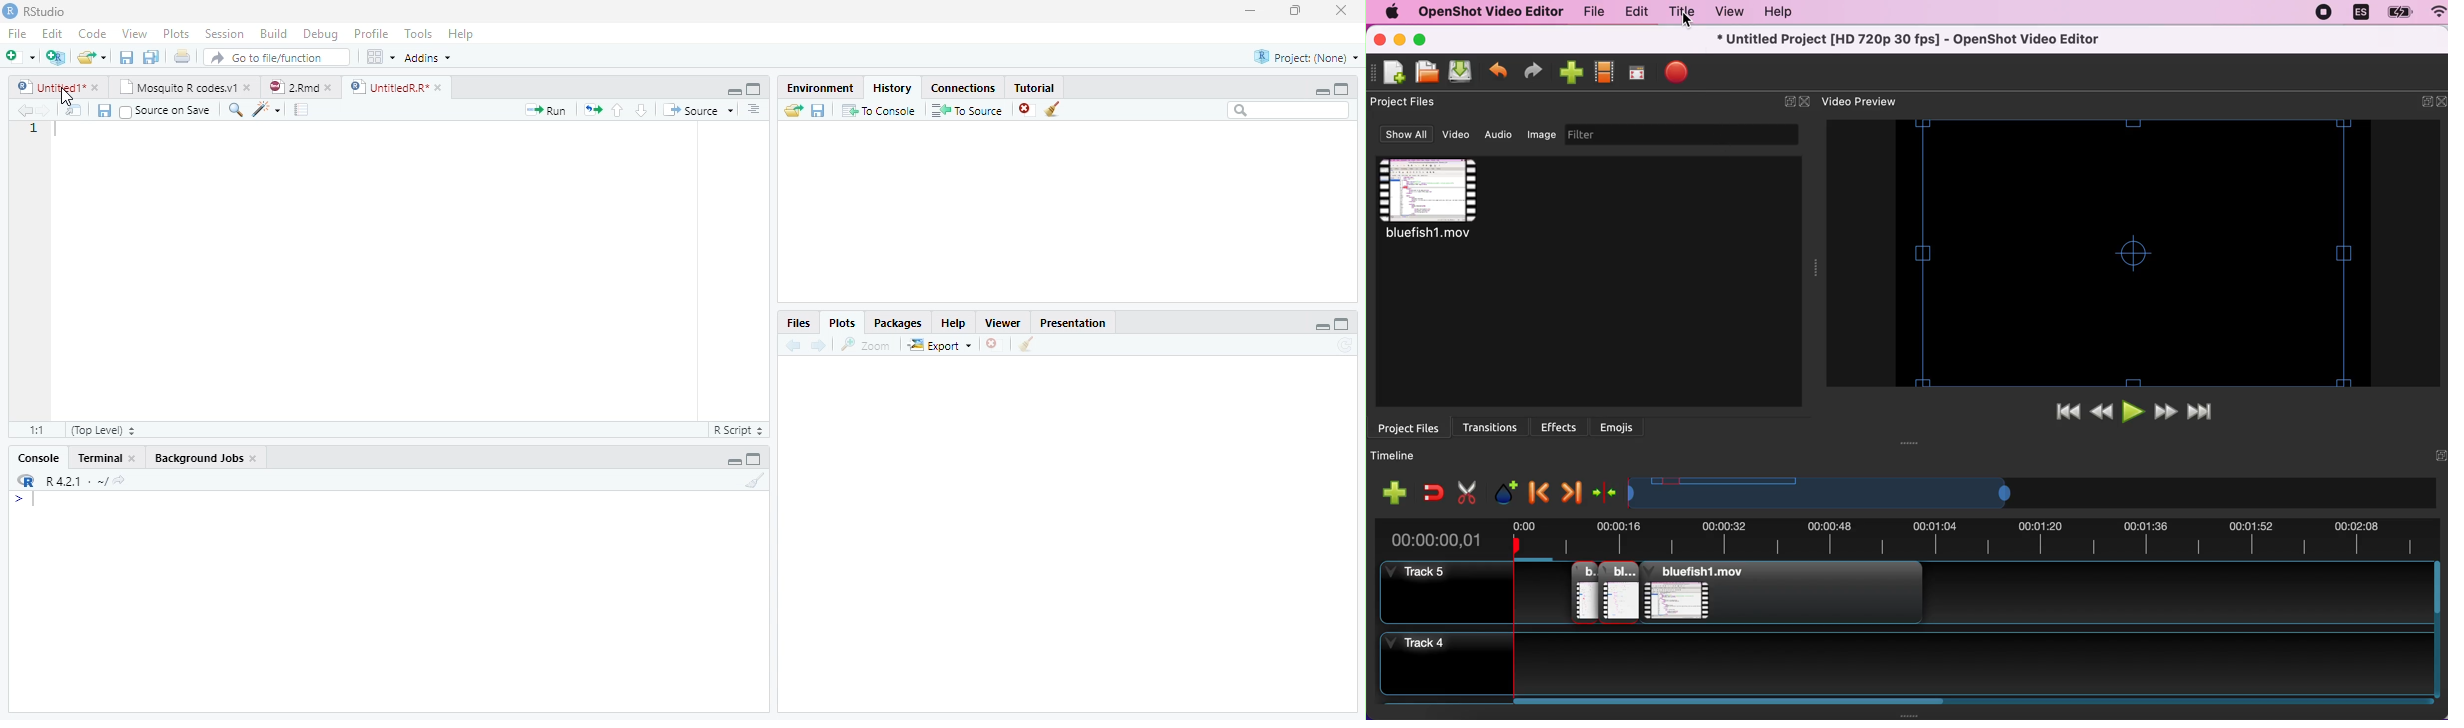 Image resolution: width=2464 pixels, height=728 pixels. Describe the element at coordinates (20, 56) in the screenshot. I see `New file` at that location.